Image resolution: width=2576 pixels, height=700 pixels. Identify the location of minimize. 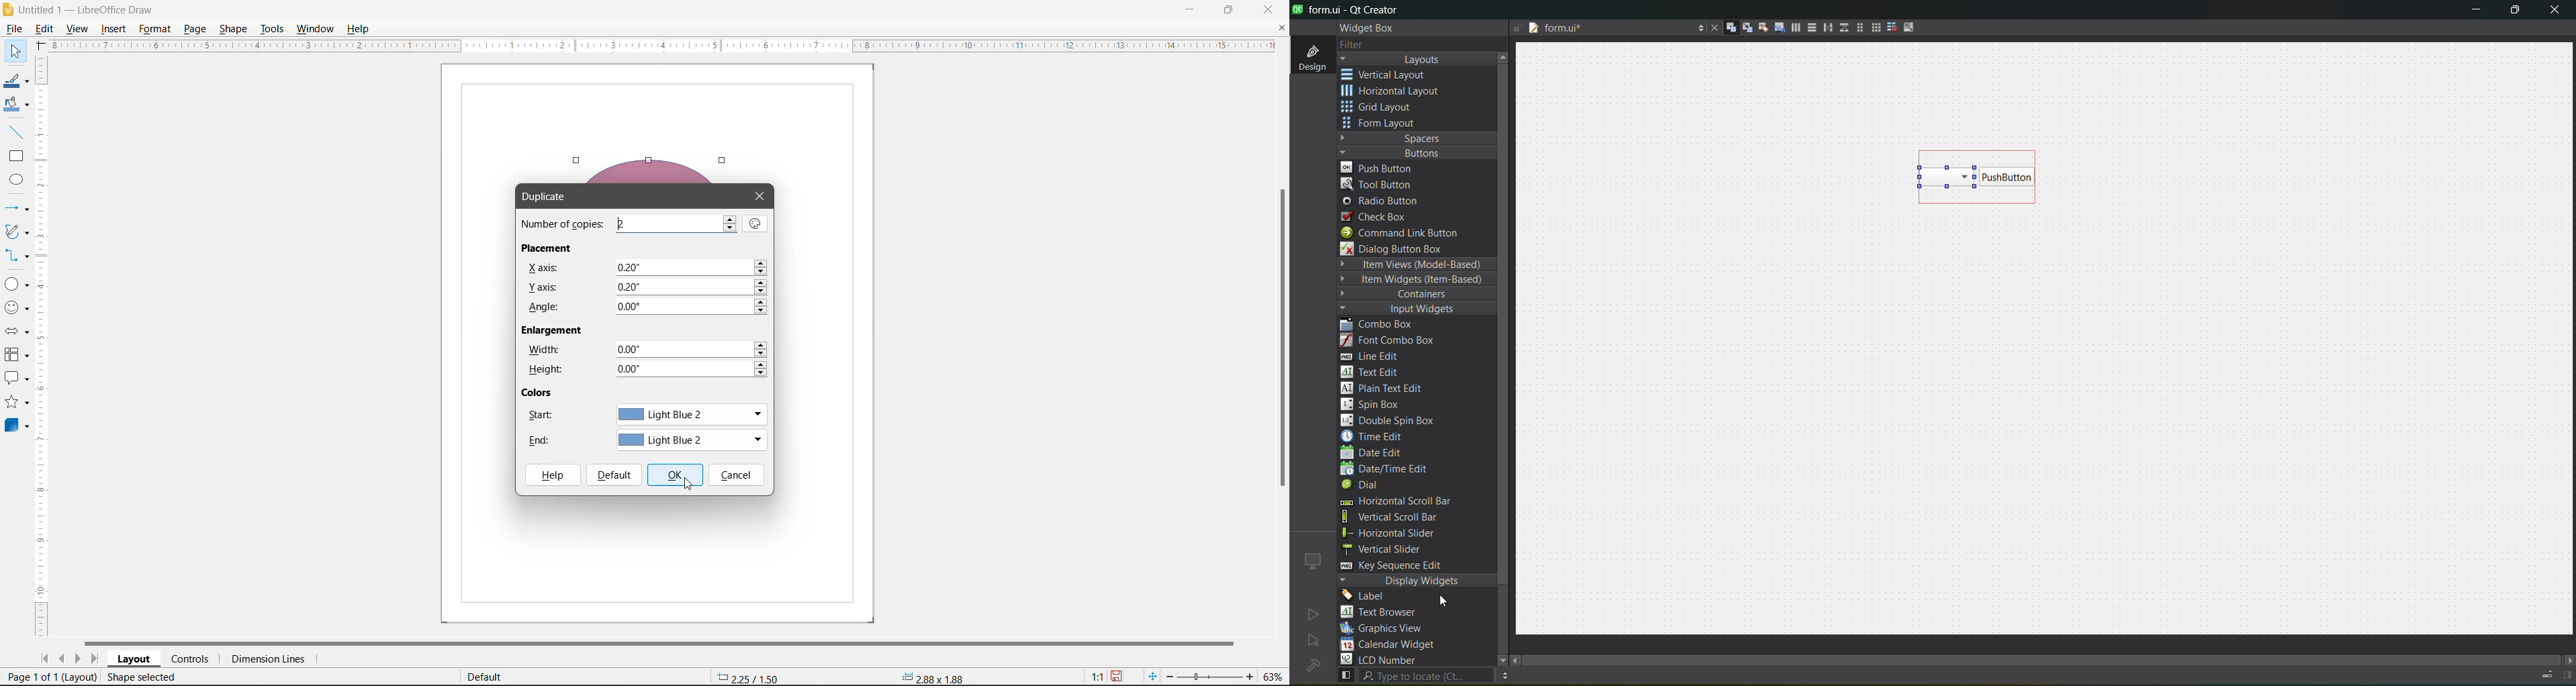
(2476, 12).